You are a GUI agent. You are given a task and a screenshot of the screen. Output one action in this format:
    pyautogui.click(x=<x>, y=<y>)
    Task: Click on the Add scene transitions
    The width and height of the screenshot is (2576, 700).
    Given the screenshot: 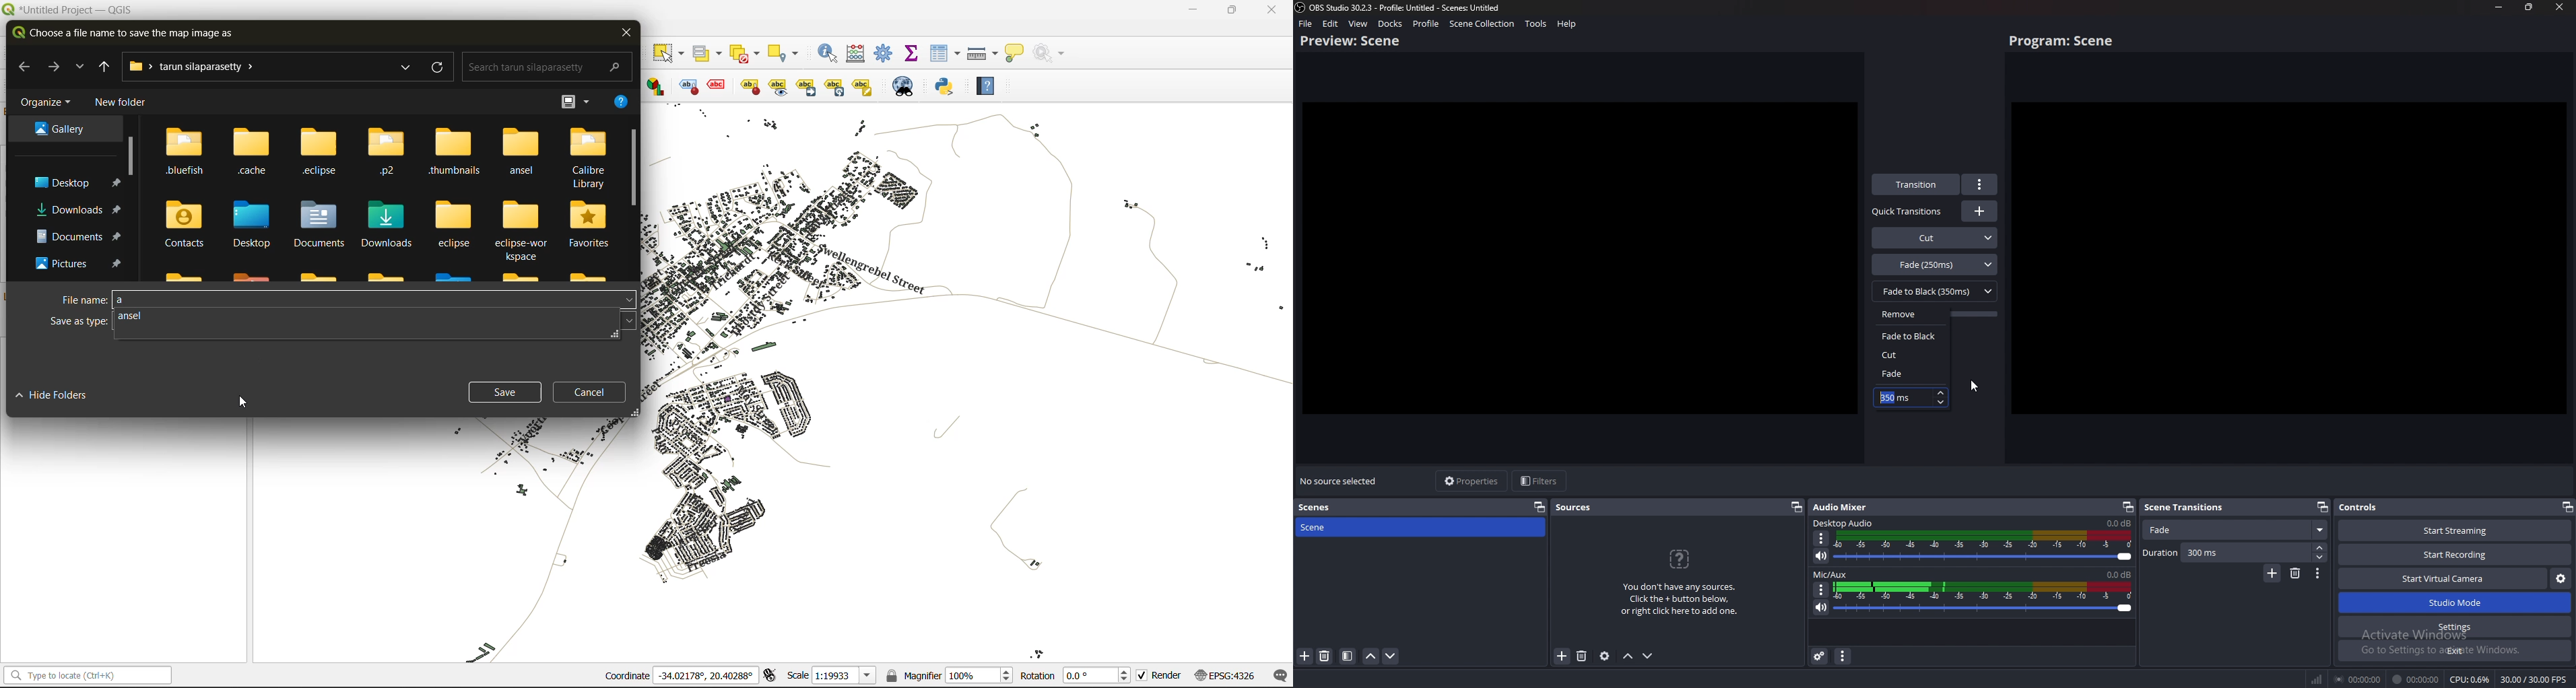 What is the action you would take?
    pyautogui.click(x=2271, y=574)
    